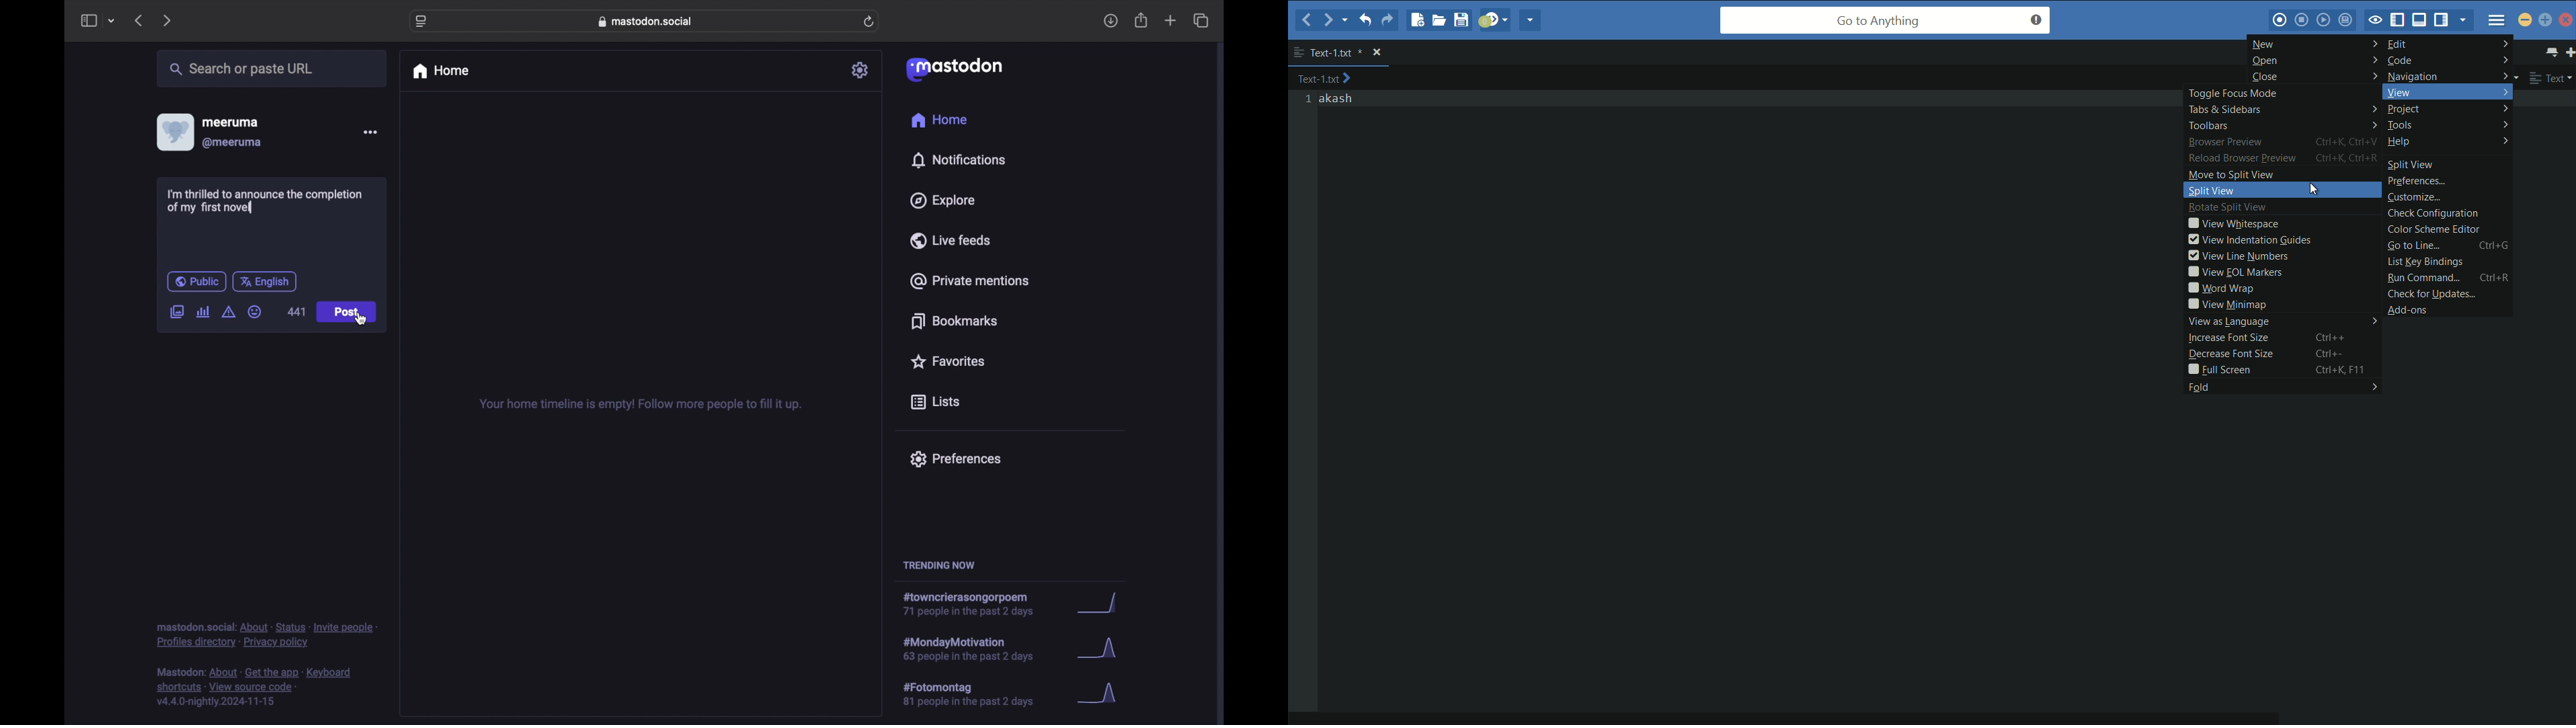 The width and height of the screenshot is (2576, 728). What do you see at coordinates (1101, 650) in the screenshot?
I see `graph` at bounding box center [1101, 650].